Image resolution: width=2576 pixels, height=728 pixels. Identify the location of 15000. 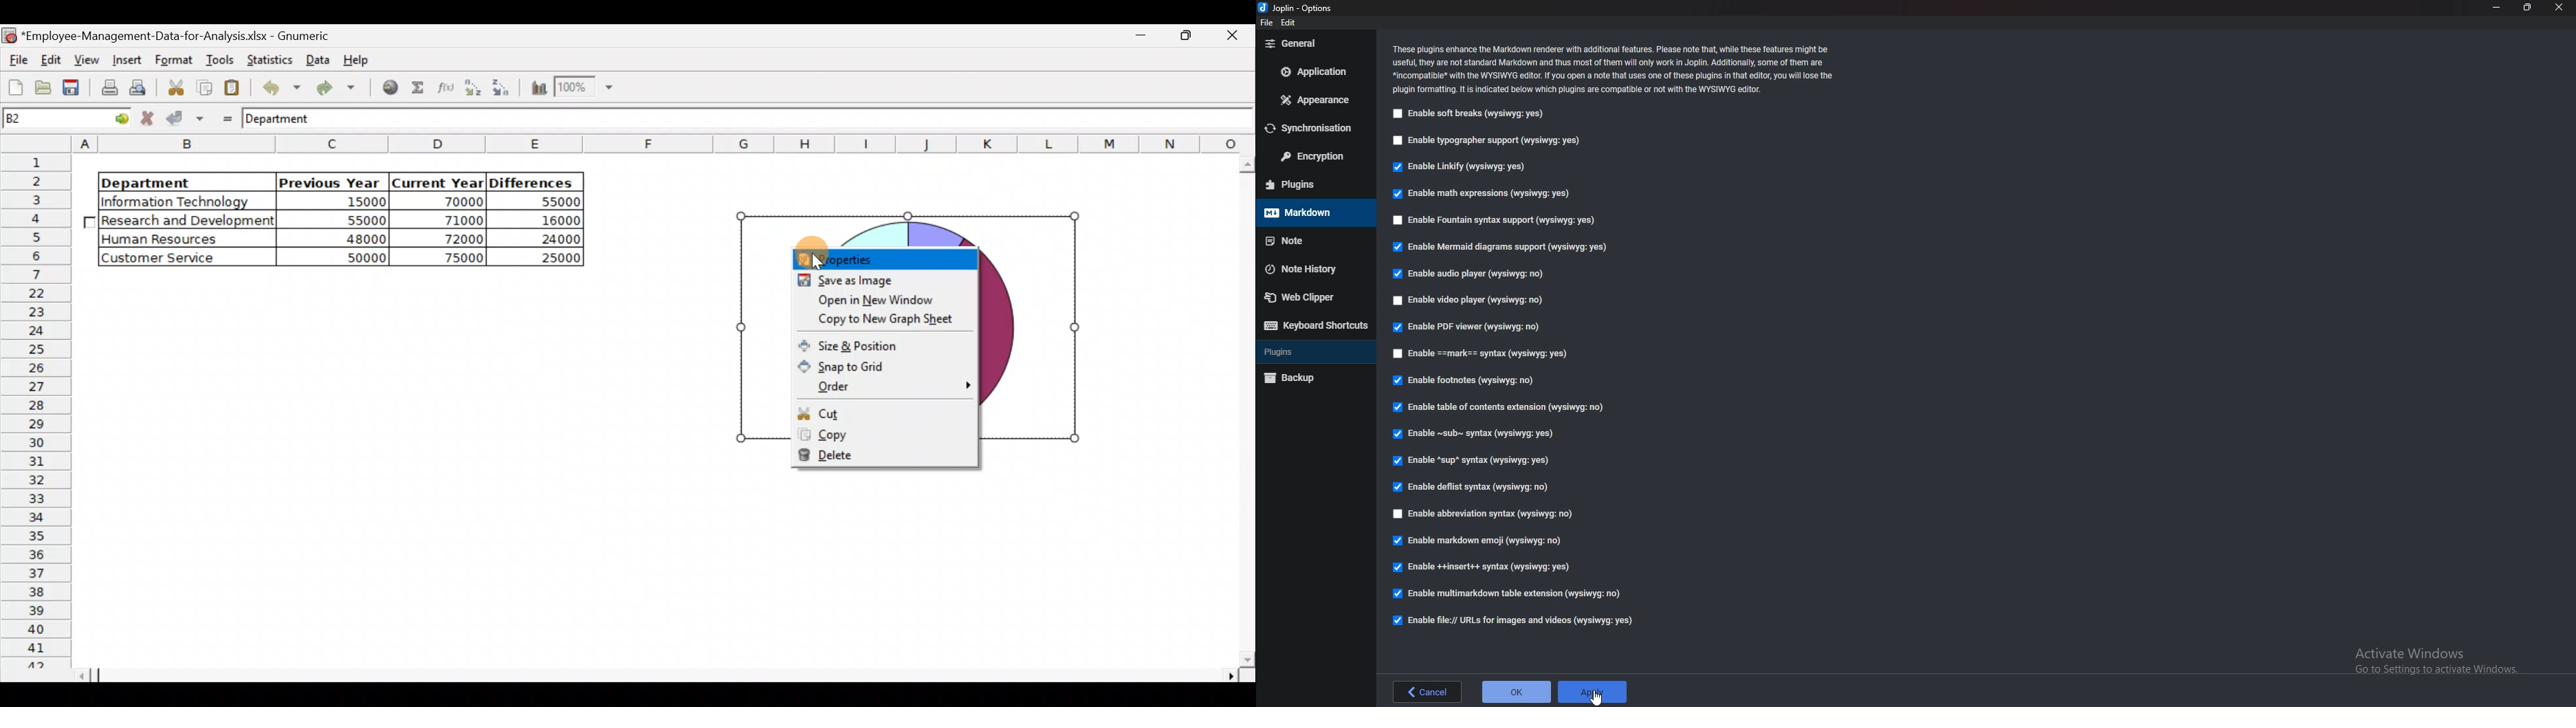
(343, 204).